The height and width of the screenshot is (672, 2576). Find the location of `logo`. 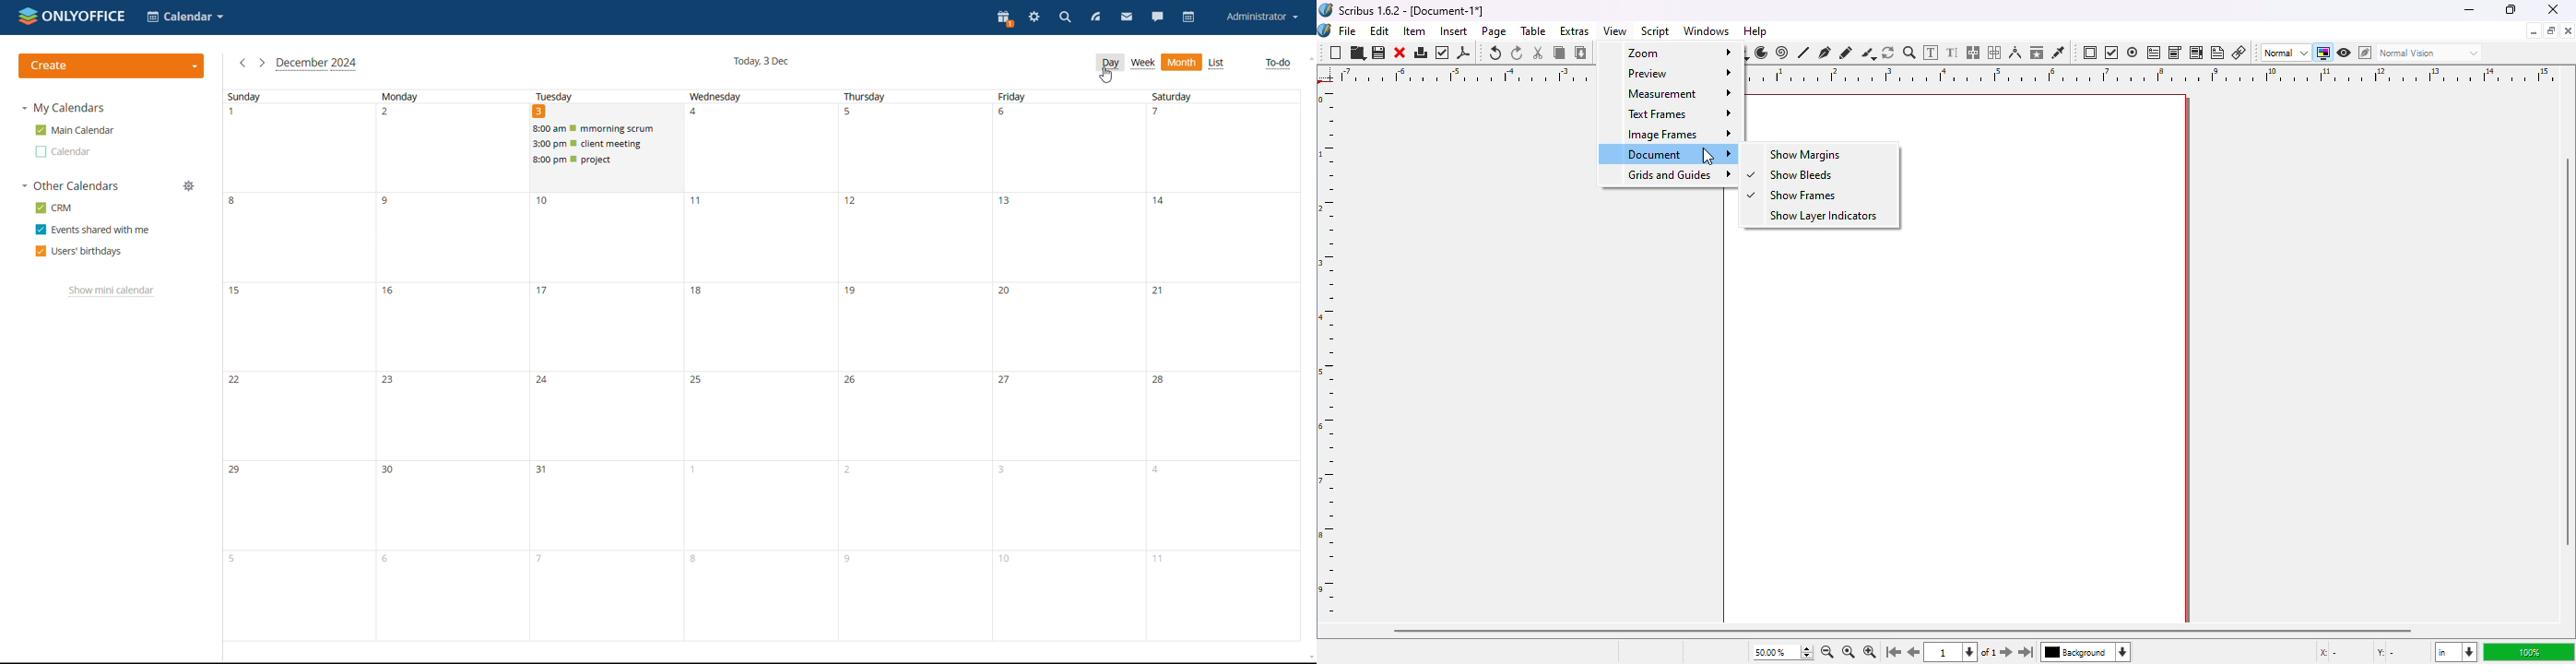

logo is located at coordinates (1325, 30).